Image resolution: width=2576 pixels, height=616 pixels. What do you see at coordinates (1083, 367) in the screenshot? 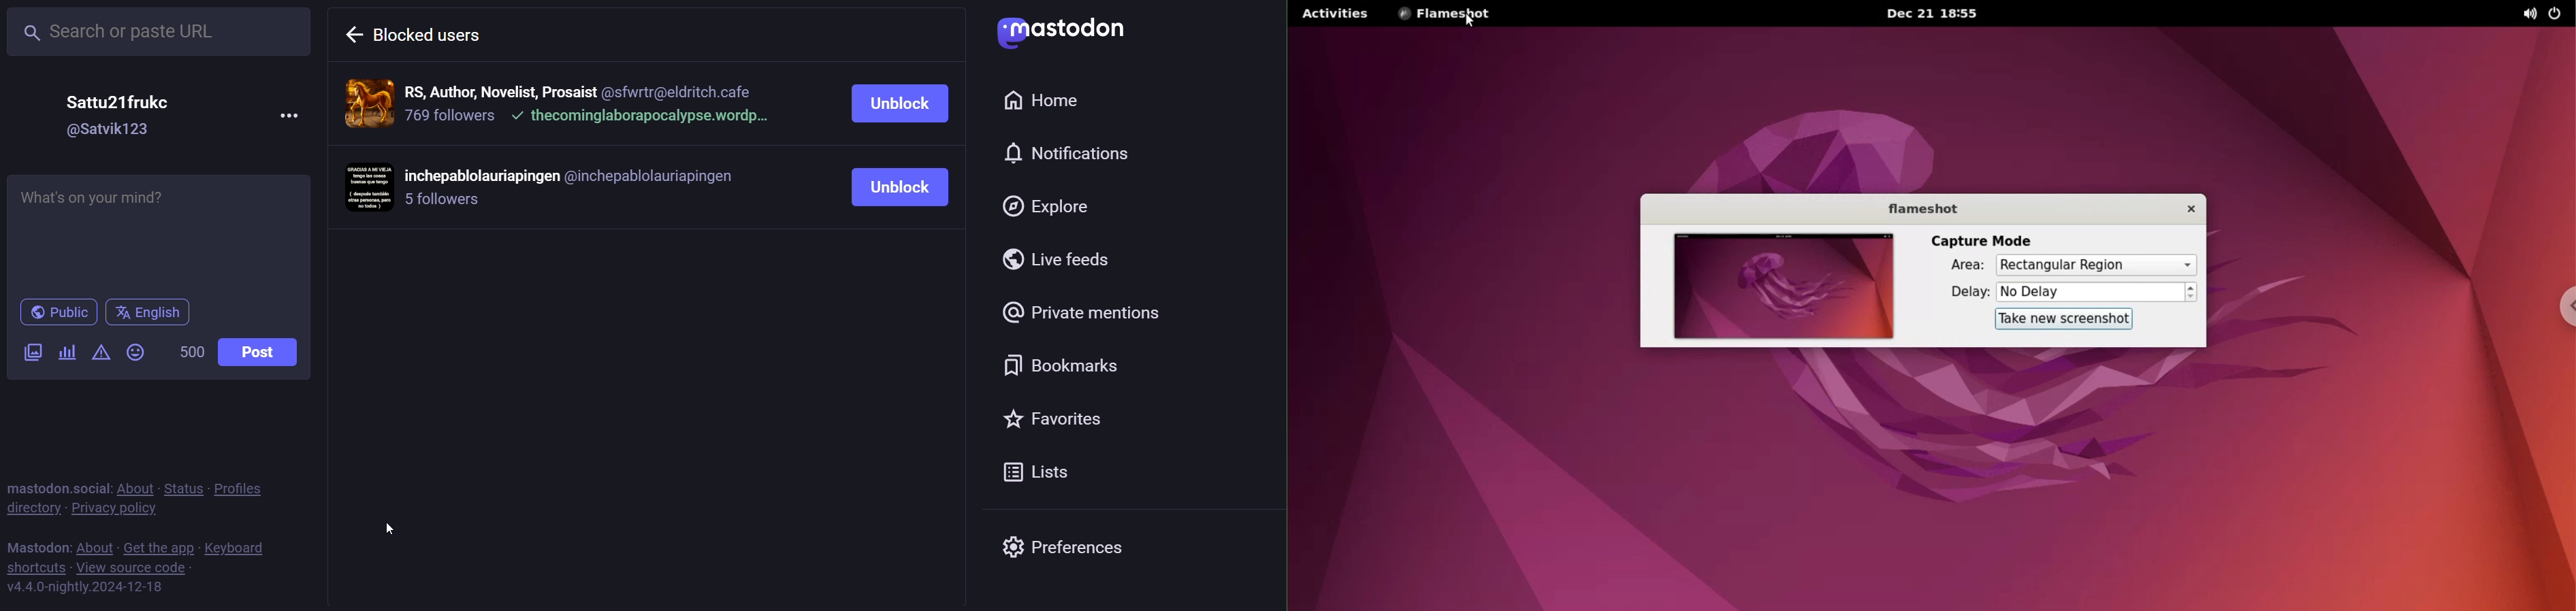
I see `bookmarks` at bounding box center [1083, 367].